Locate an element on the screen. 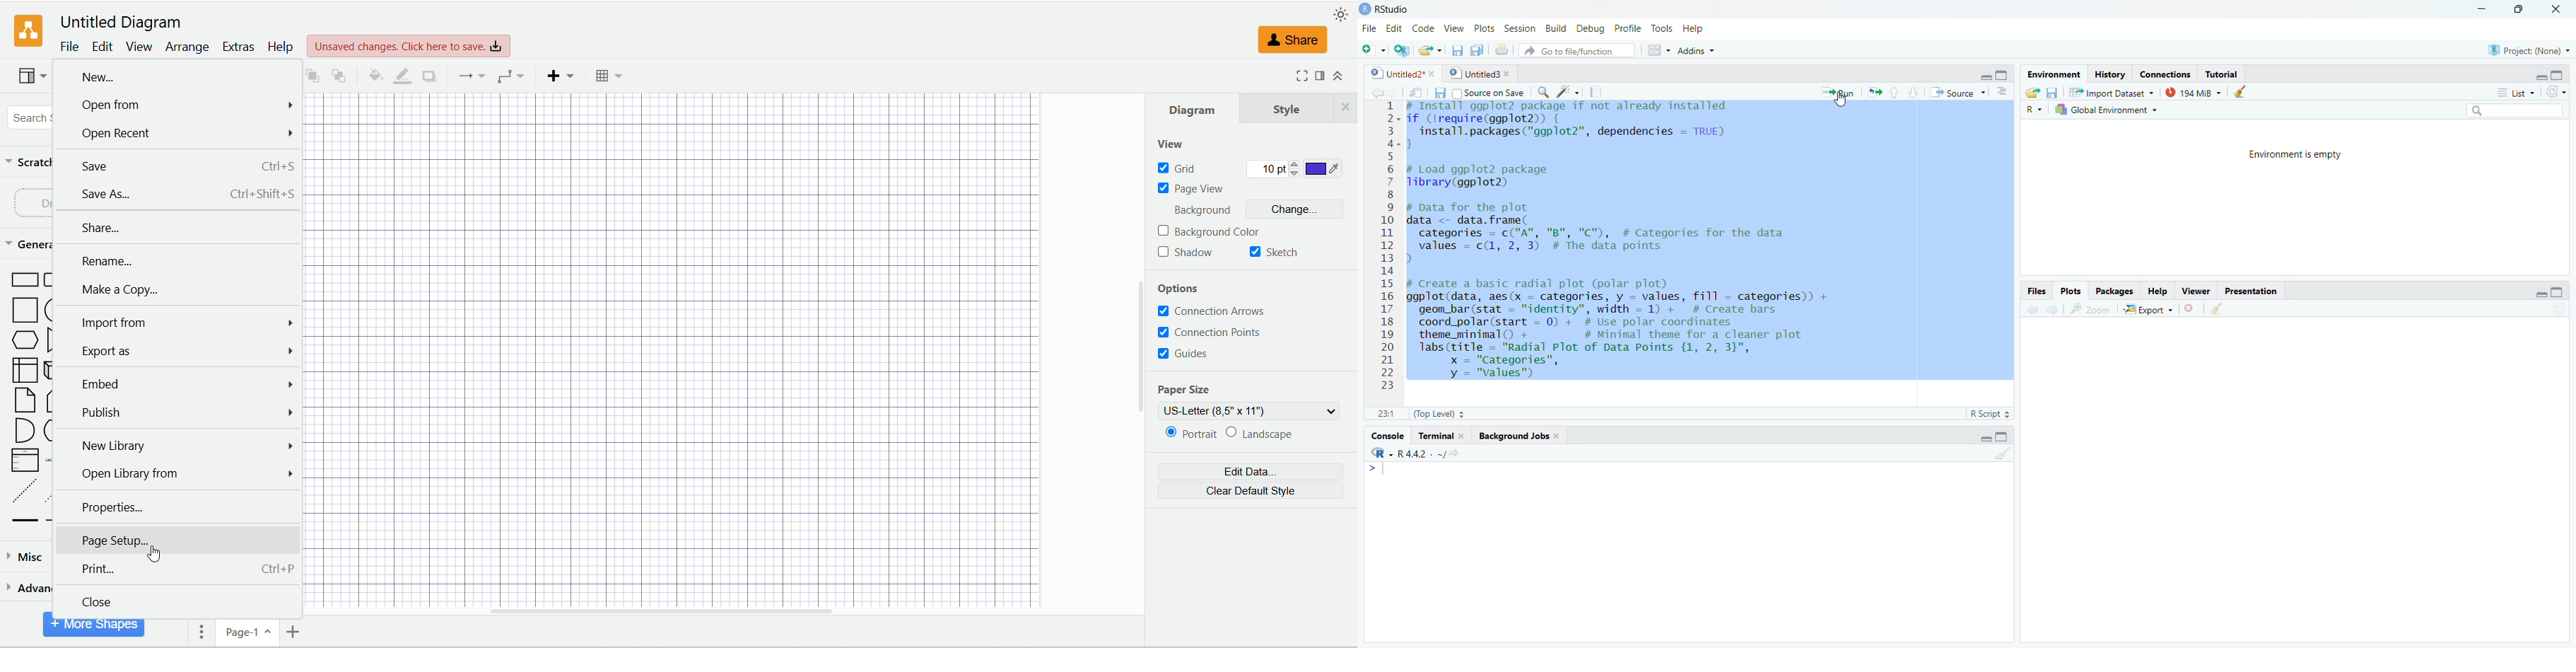  Maximize is located at coordinates (2518, 10).